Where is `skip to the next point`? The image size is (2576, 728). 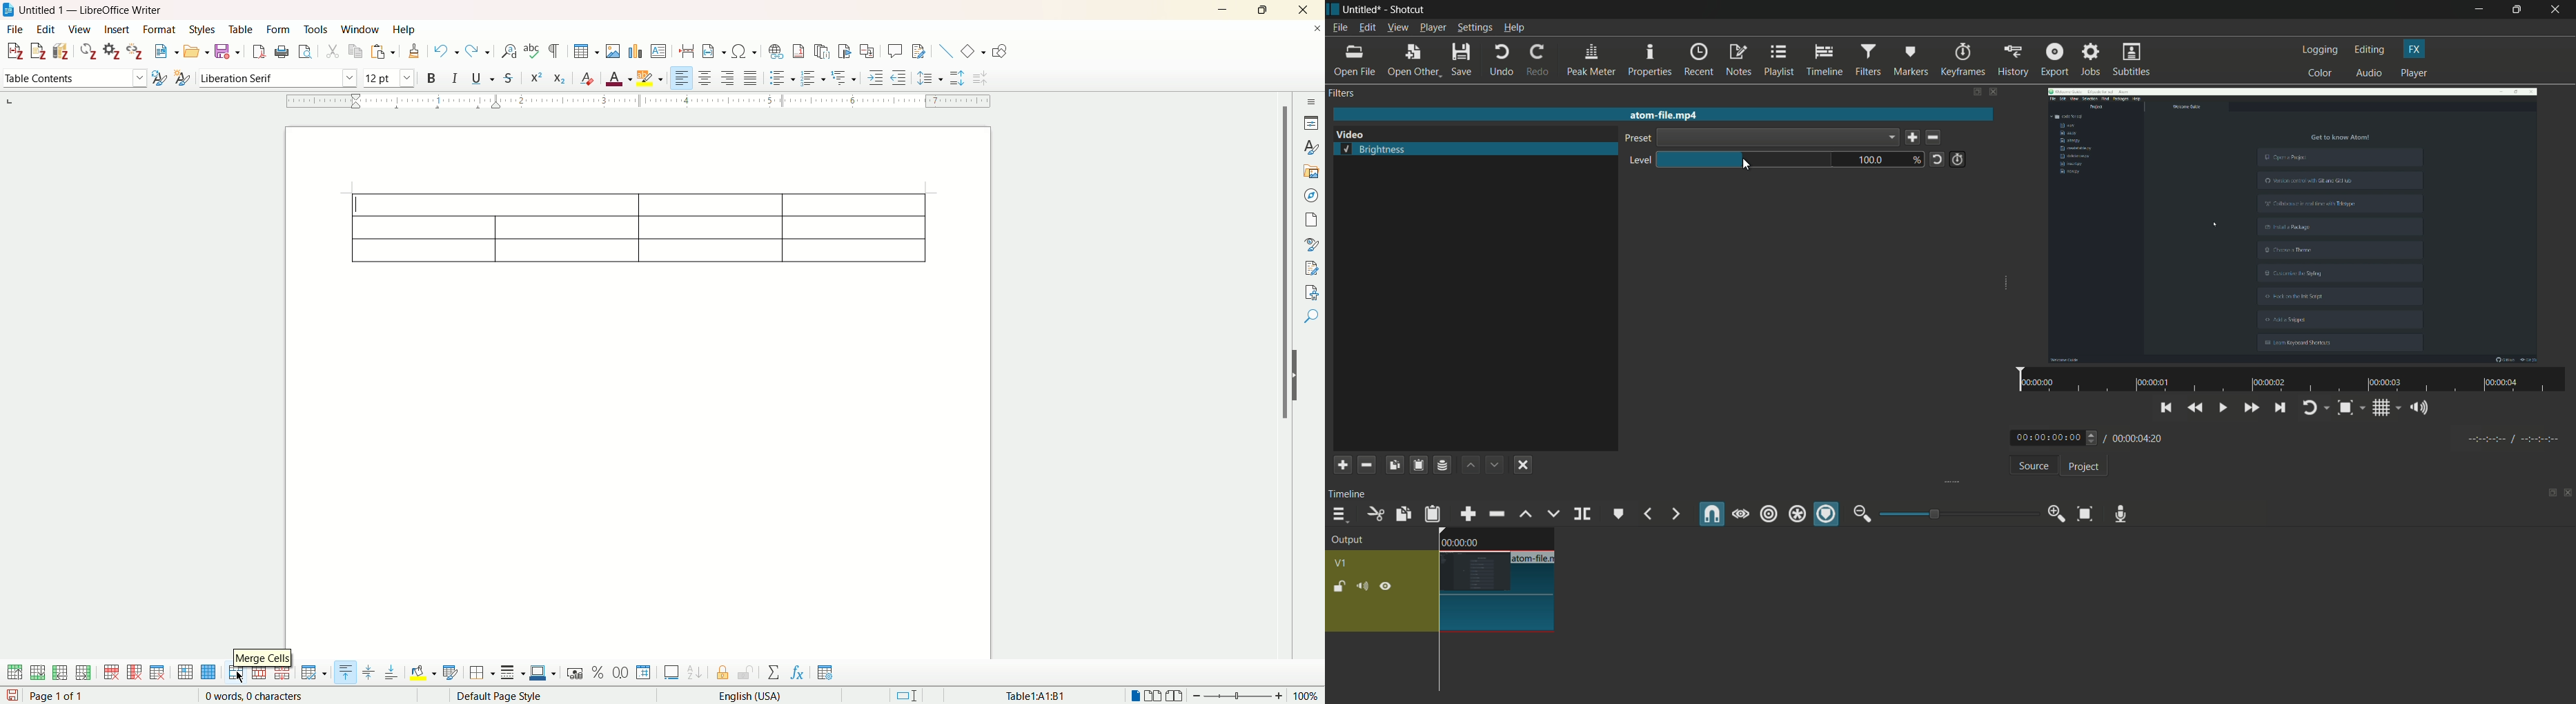 skip to the next point is located at coordinates (2280, 409).